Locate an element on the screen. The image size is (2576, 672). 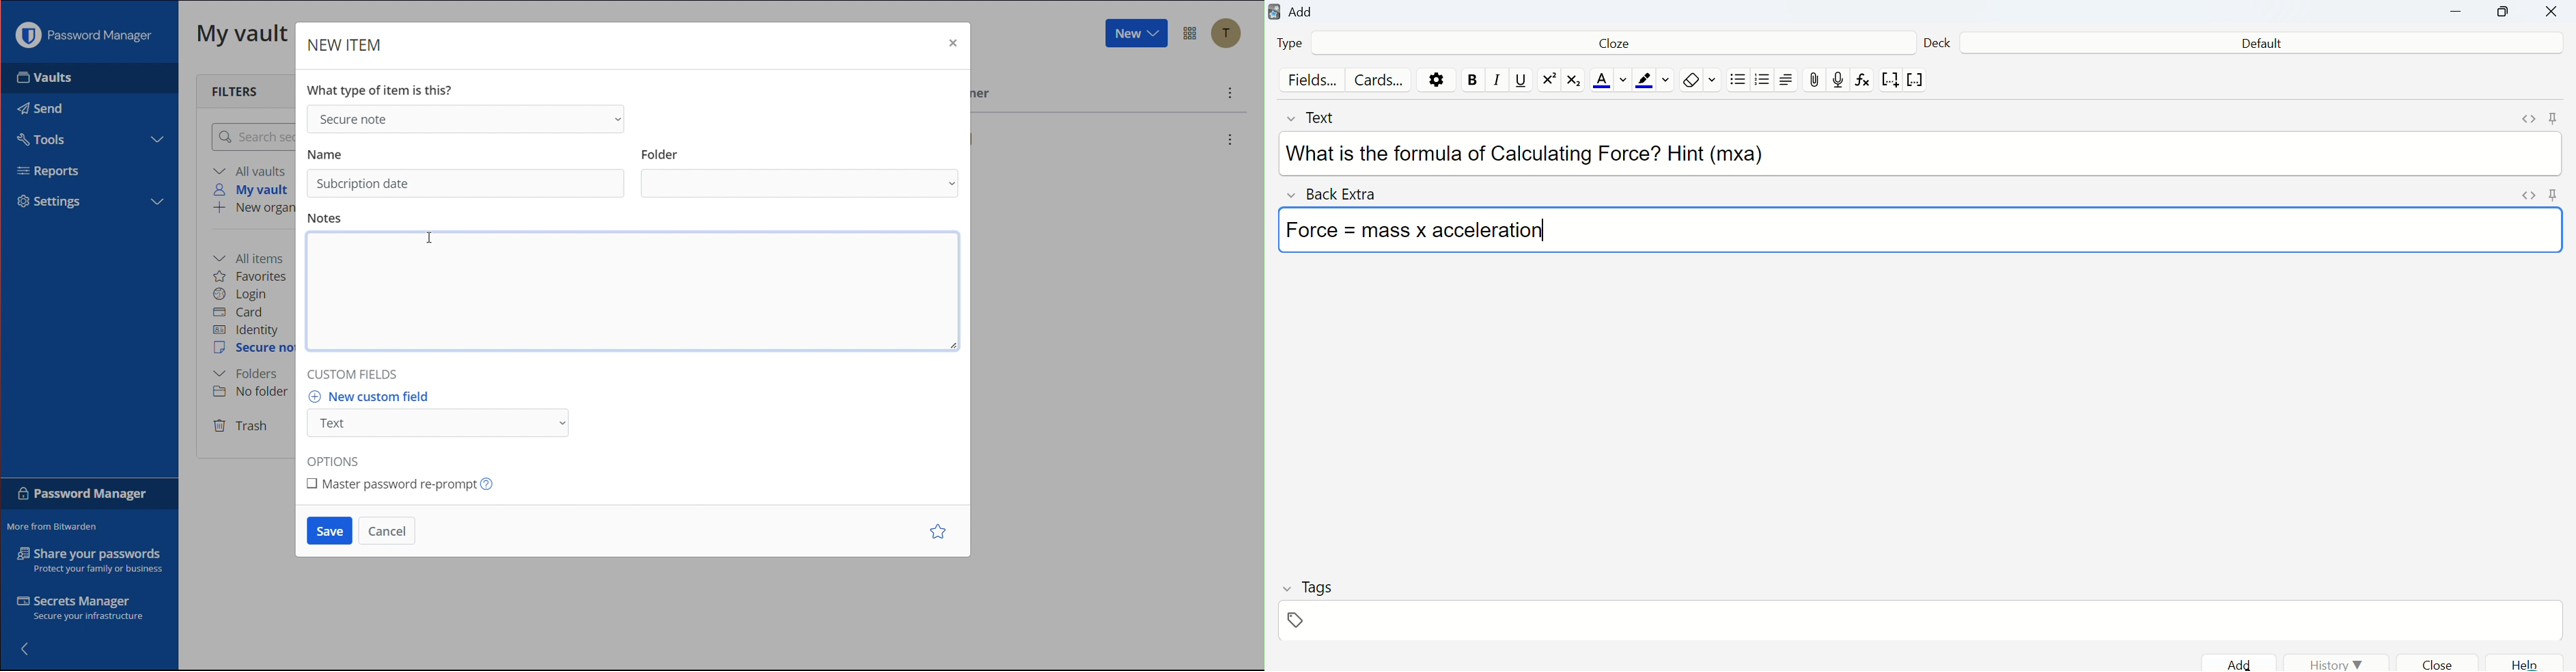
Minimize is located at coordinates (2463, 14).